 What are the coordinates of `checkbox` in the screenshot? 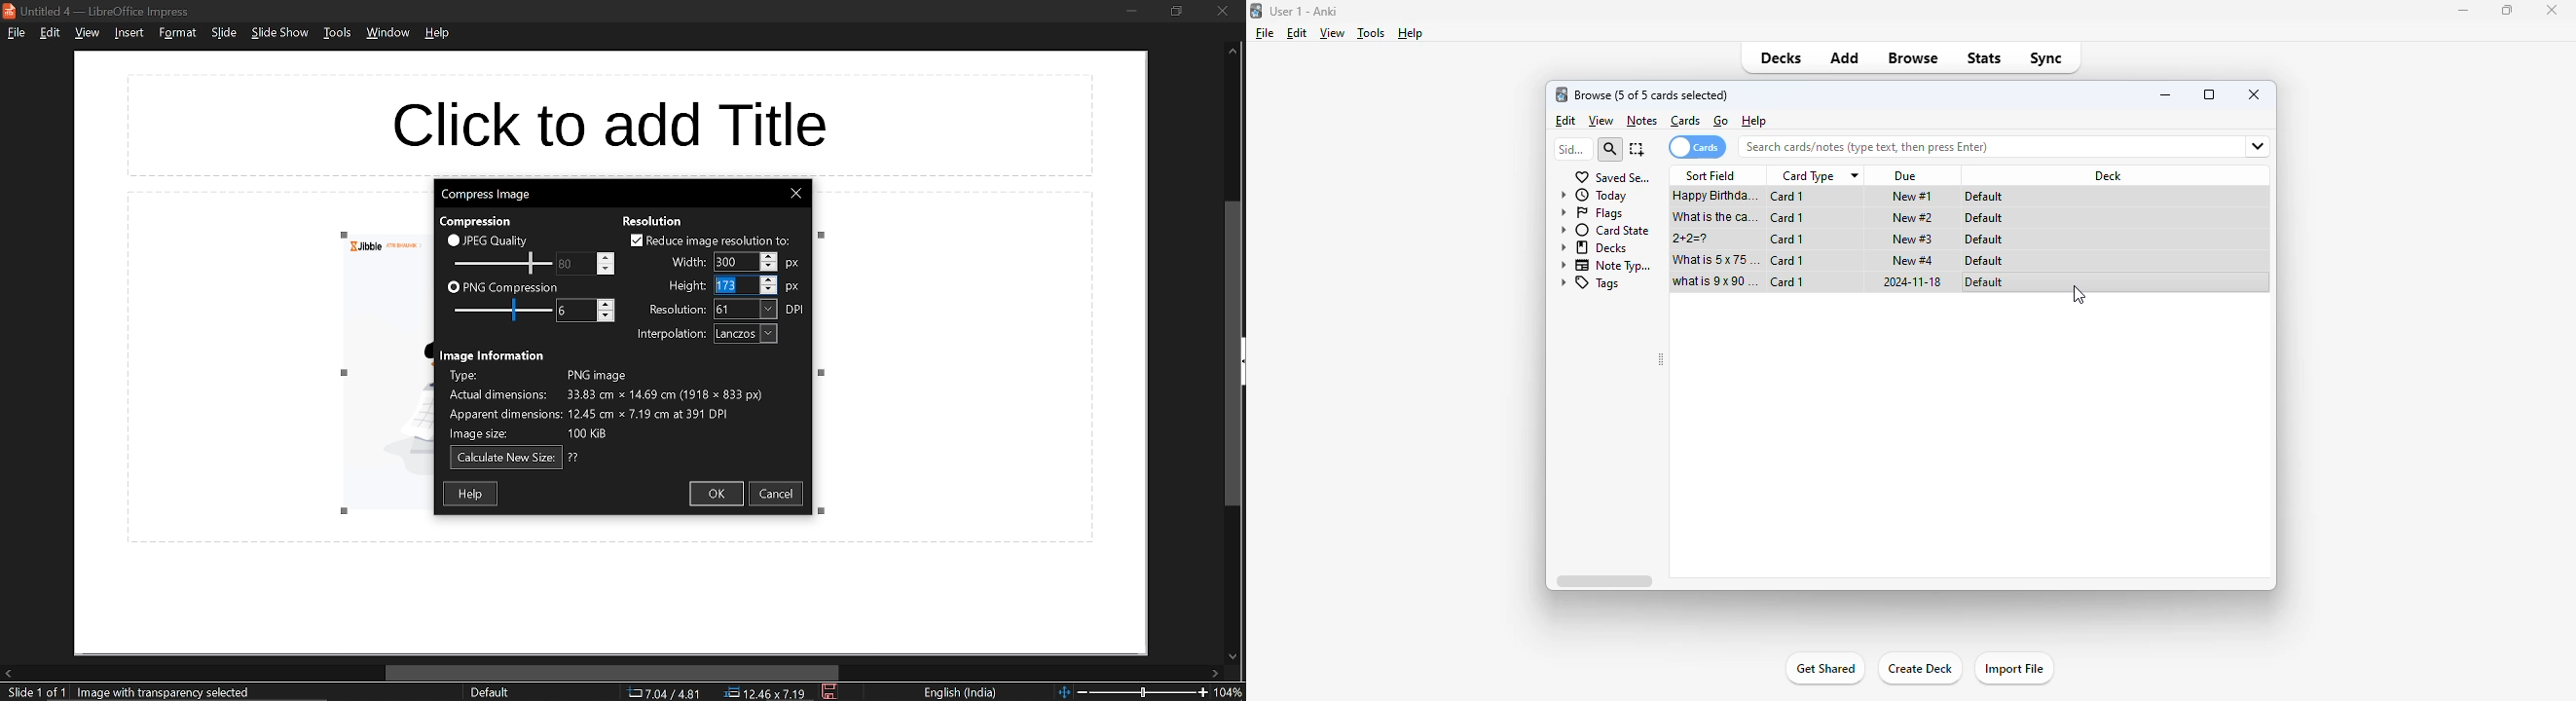 It's located at (453, 288).